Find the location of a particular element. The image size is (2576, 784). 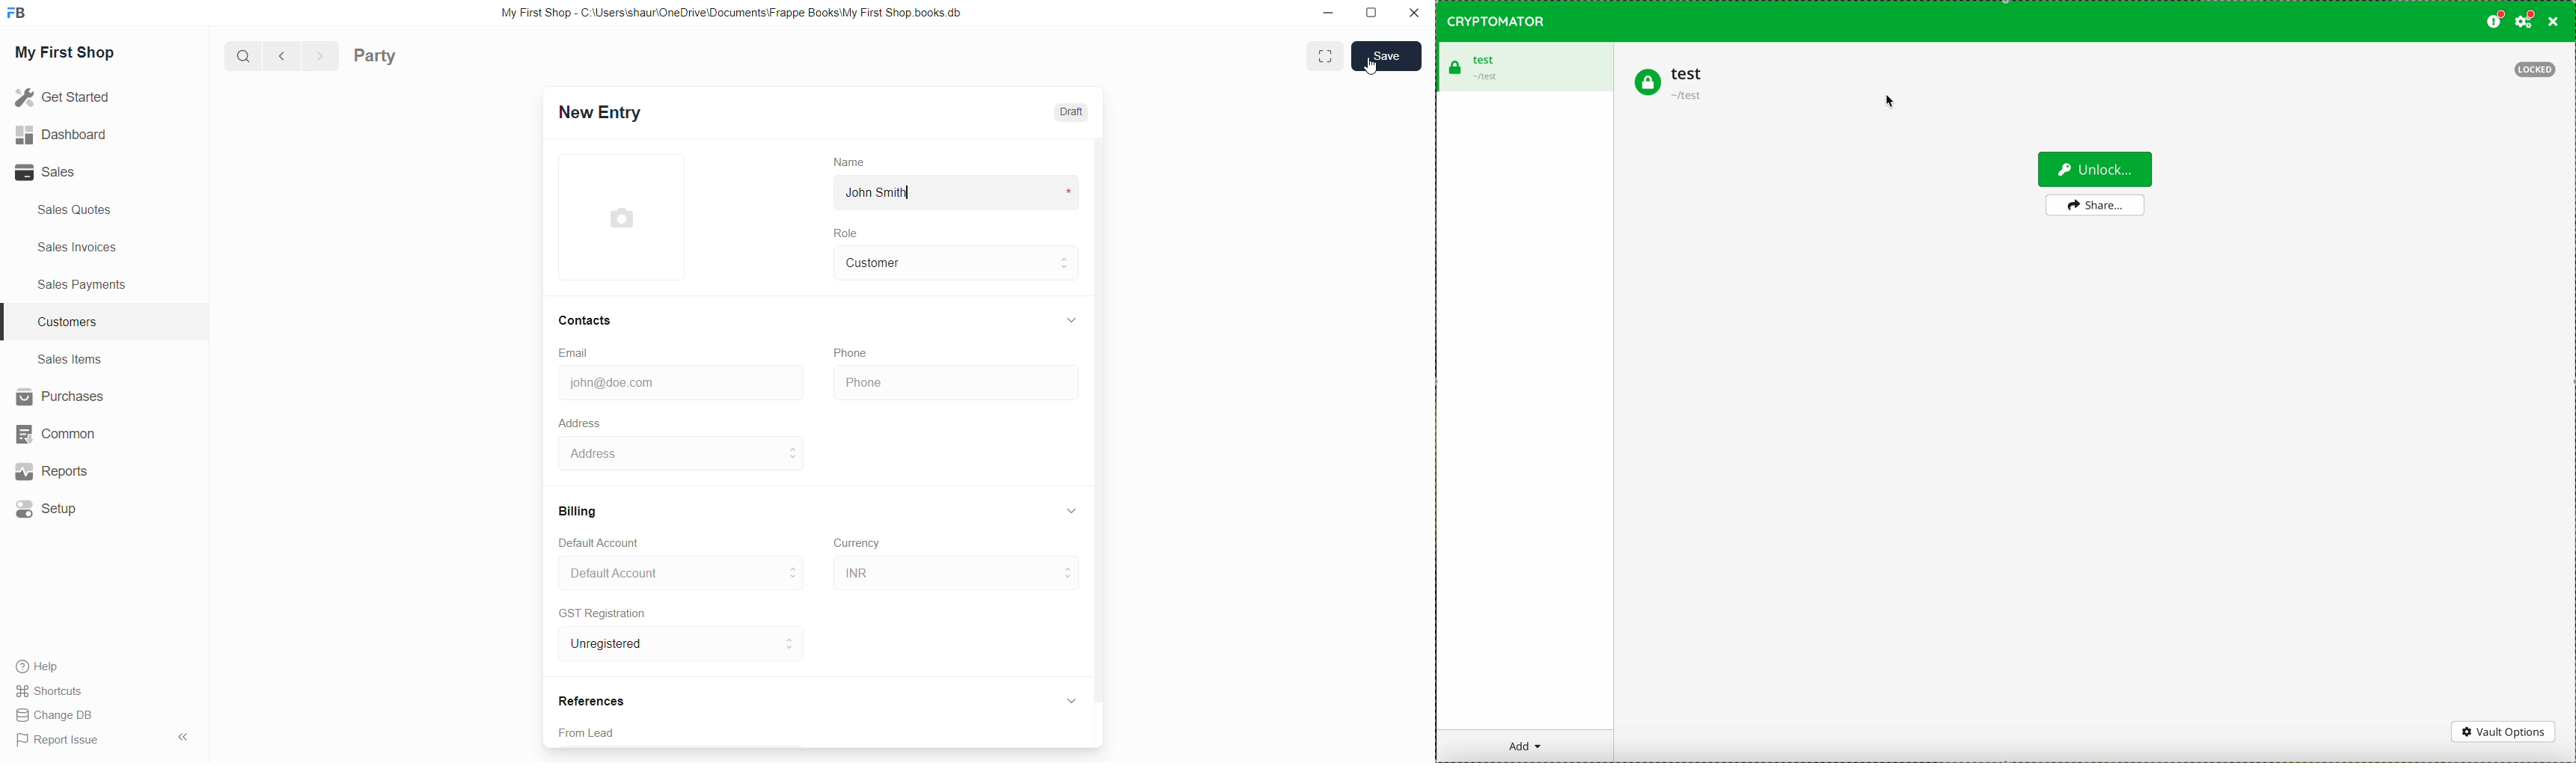

resize is located at coordinates (1373, 15).